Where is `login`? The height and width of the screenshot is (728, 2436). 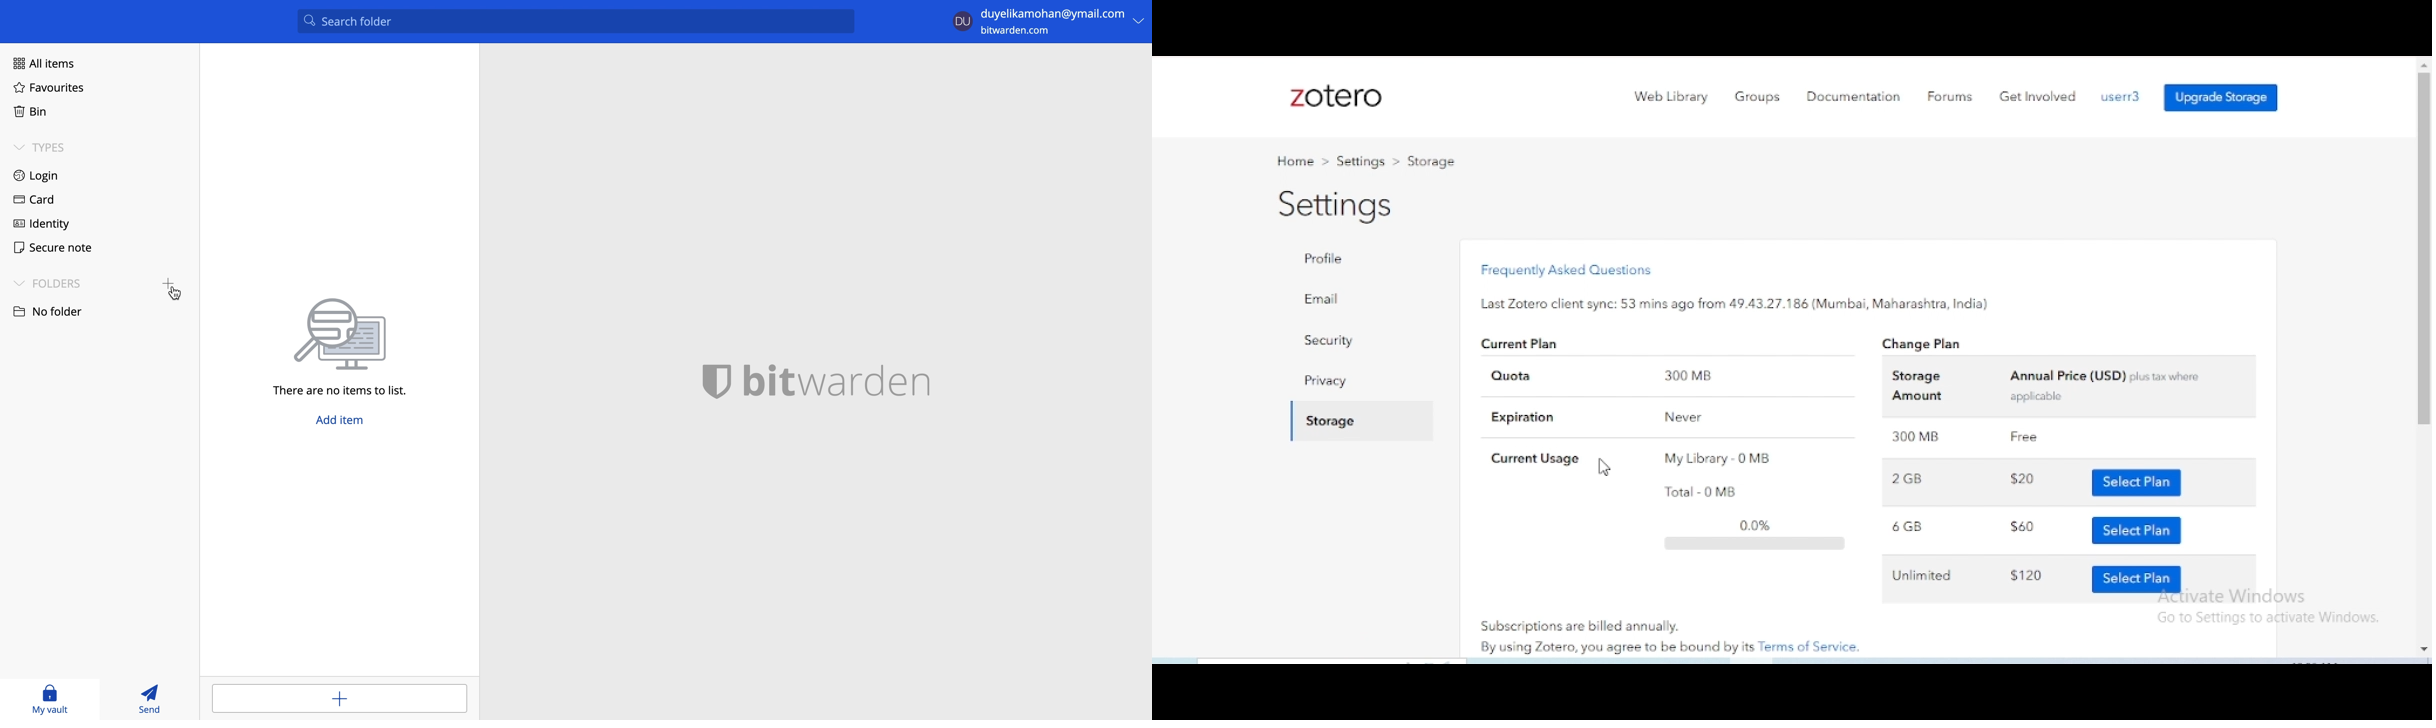
login is located at coordinates (36, 176).